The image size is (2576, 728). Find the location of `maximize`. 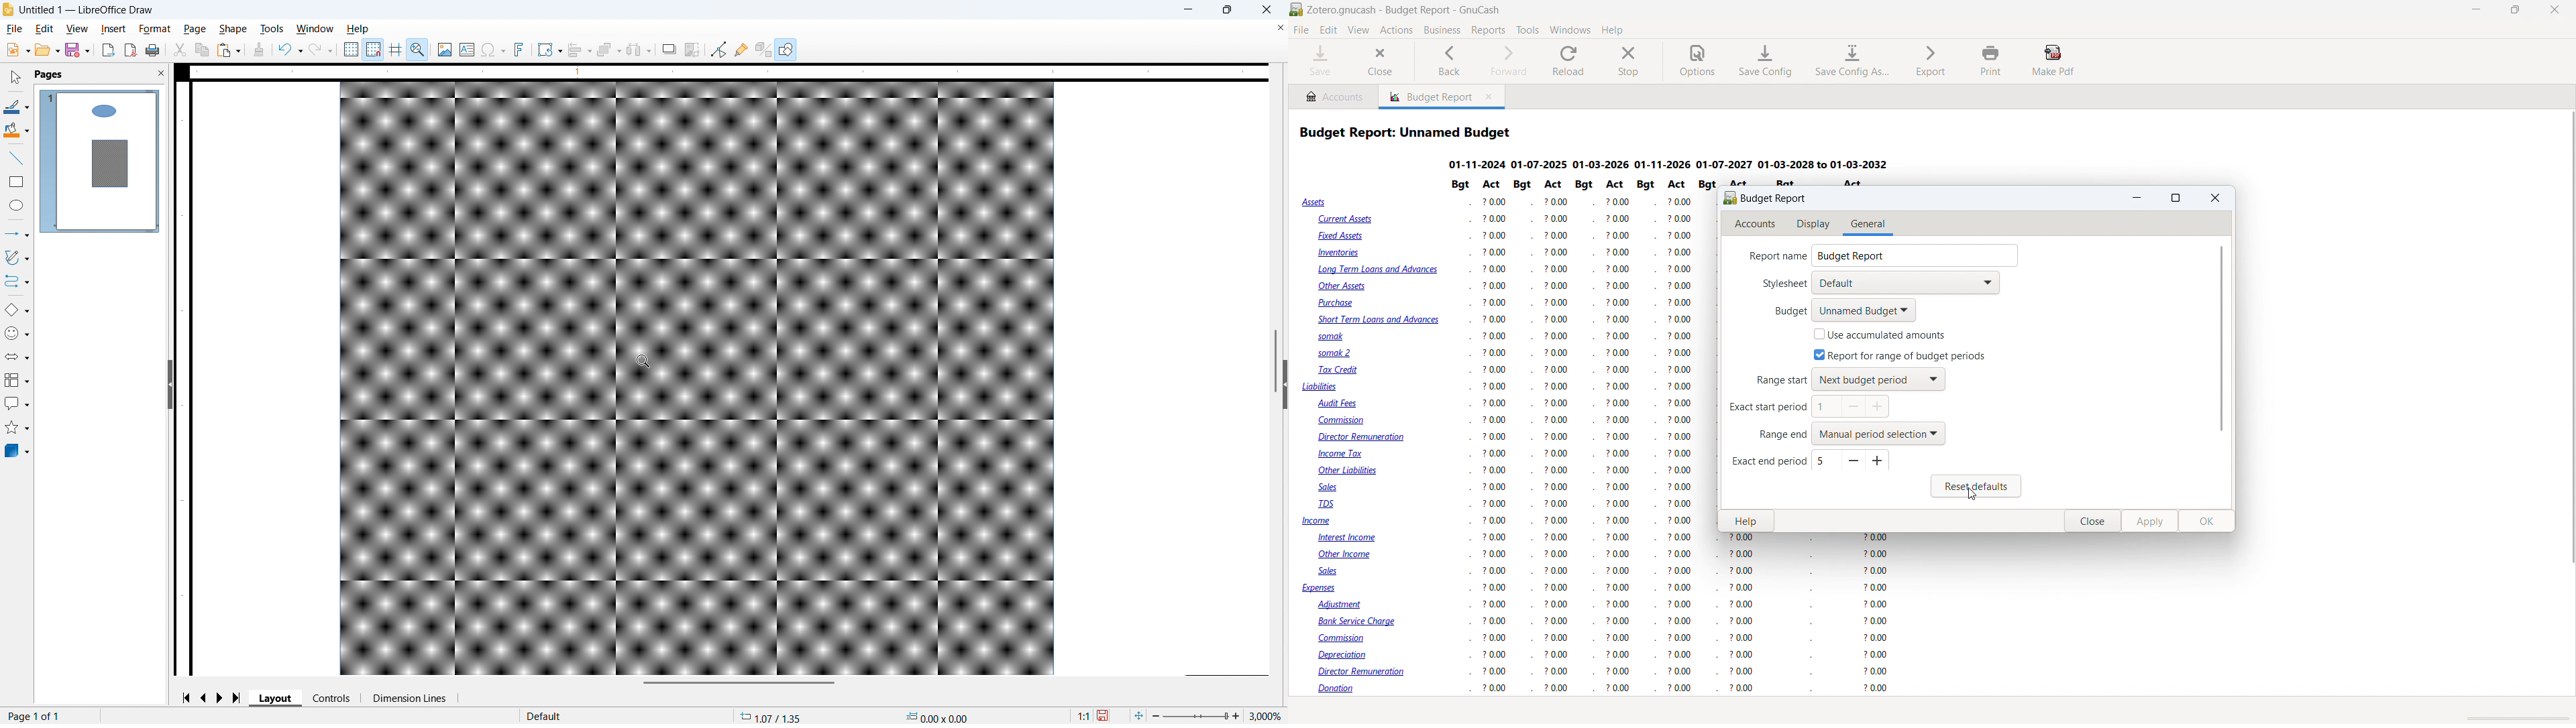

maximize is located at coordinates (2177, 198).